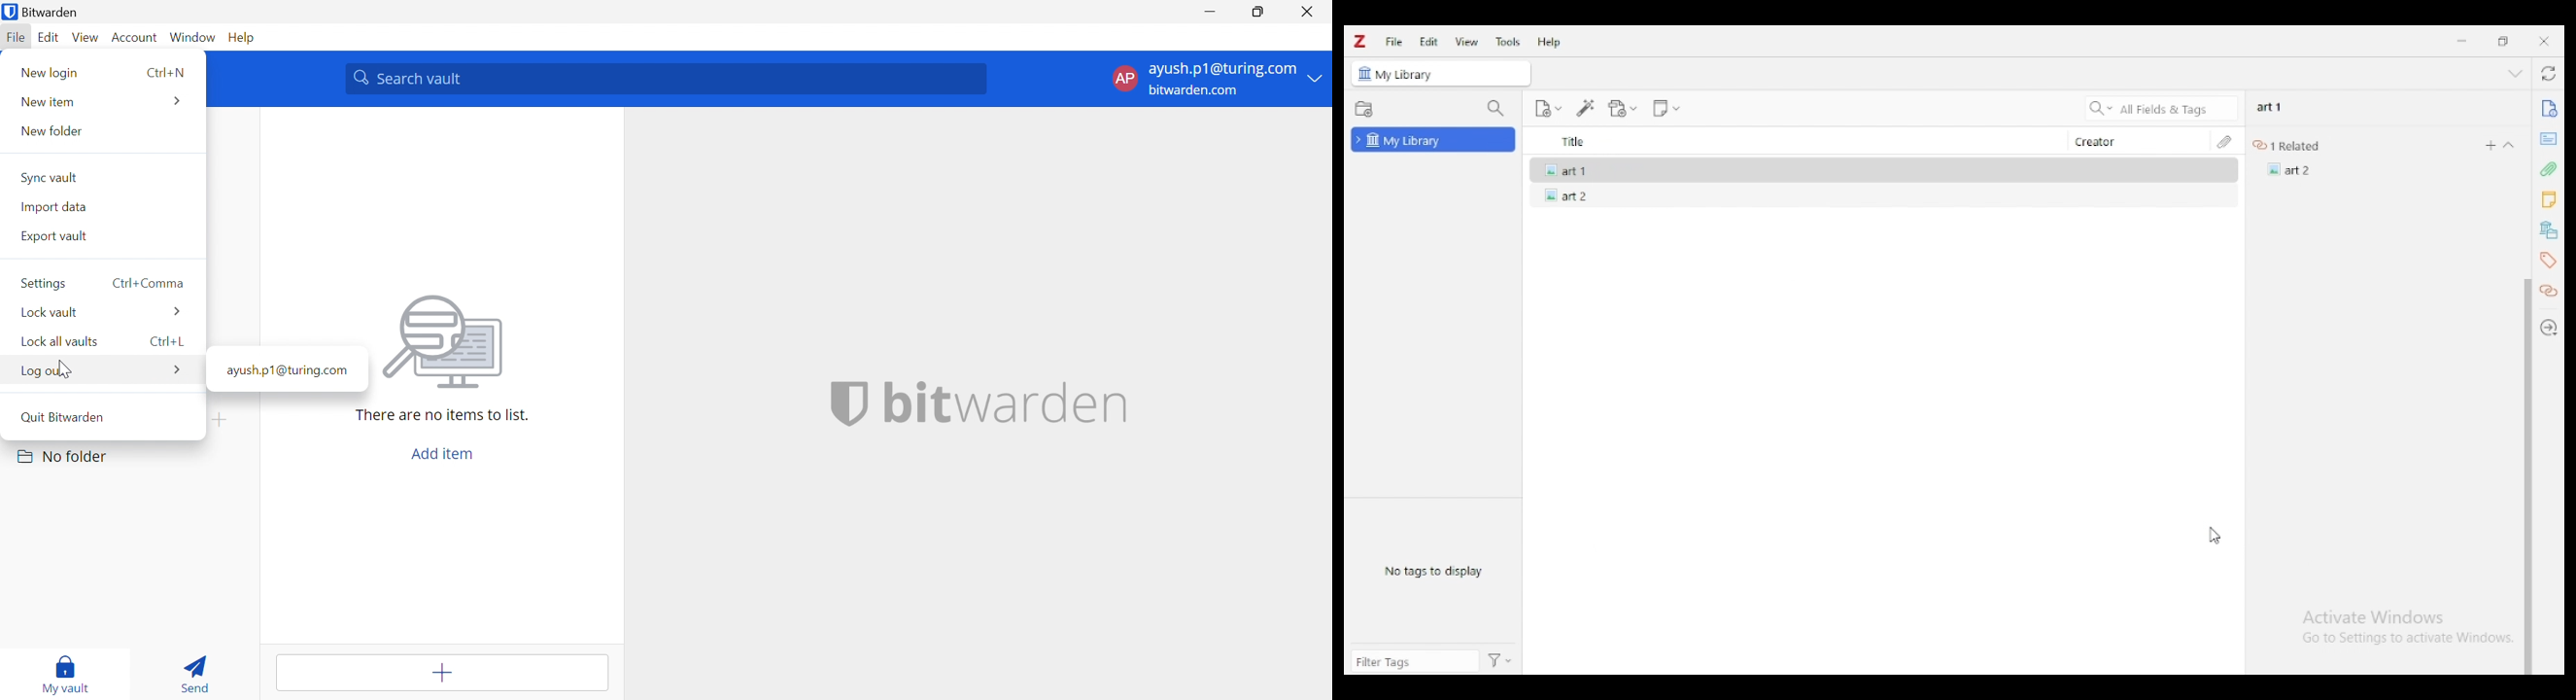 The height and width of the screenshot is (700, 2576). What do you see at coordinates (1364, 110) in the screenshot?
I see `new collection` at bounding box center [1364, 110].